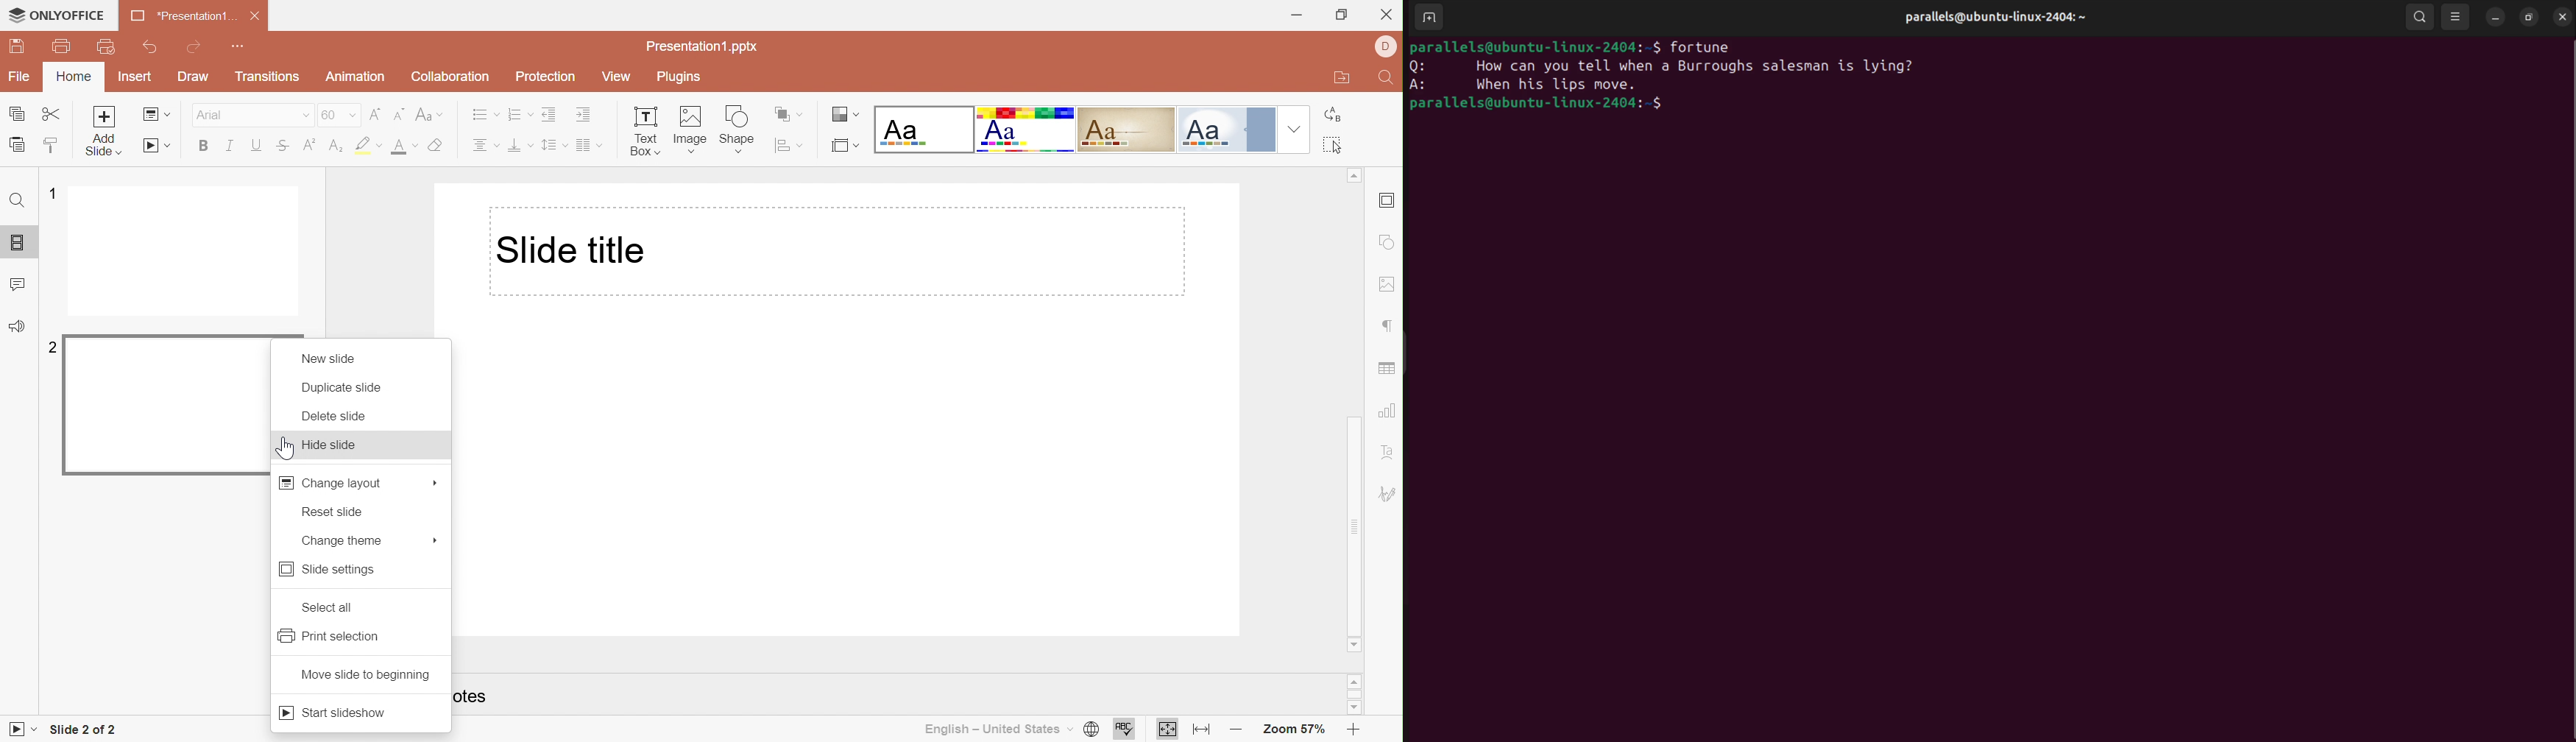  What do you see at coordinates (437, 483) in the screenshot?
I see `More` at bounding box center [437, 483].